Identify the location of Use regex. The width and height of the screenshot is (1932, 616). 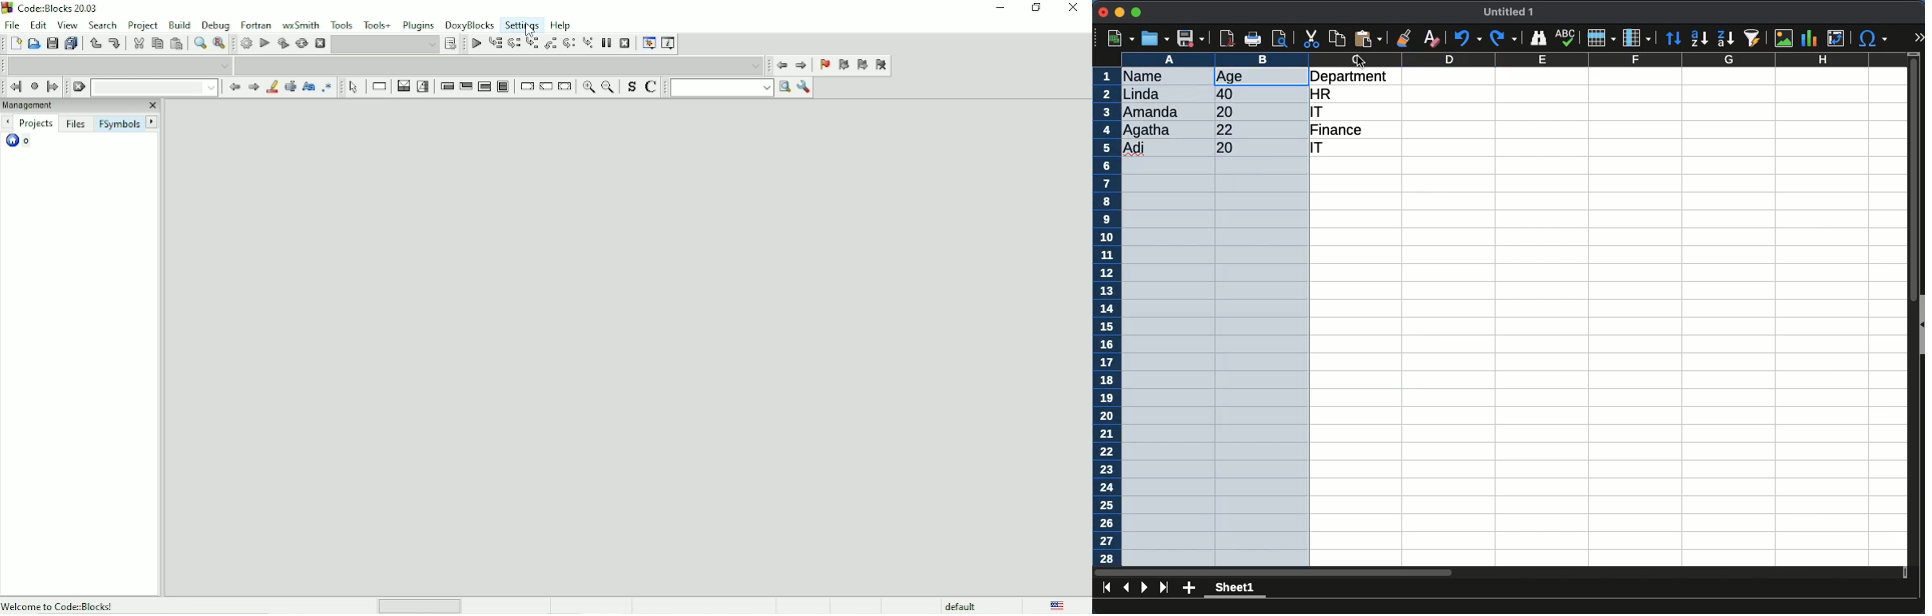
(327, 87).